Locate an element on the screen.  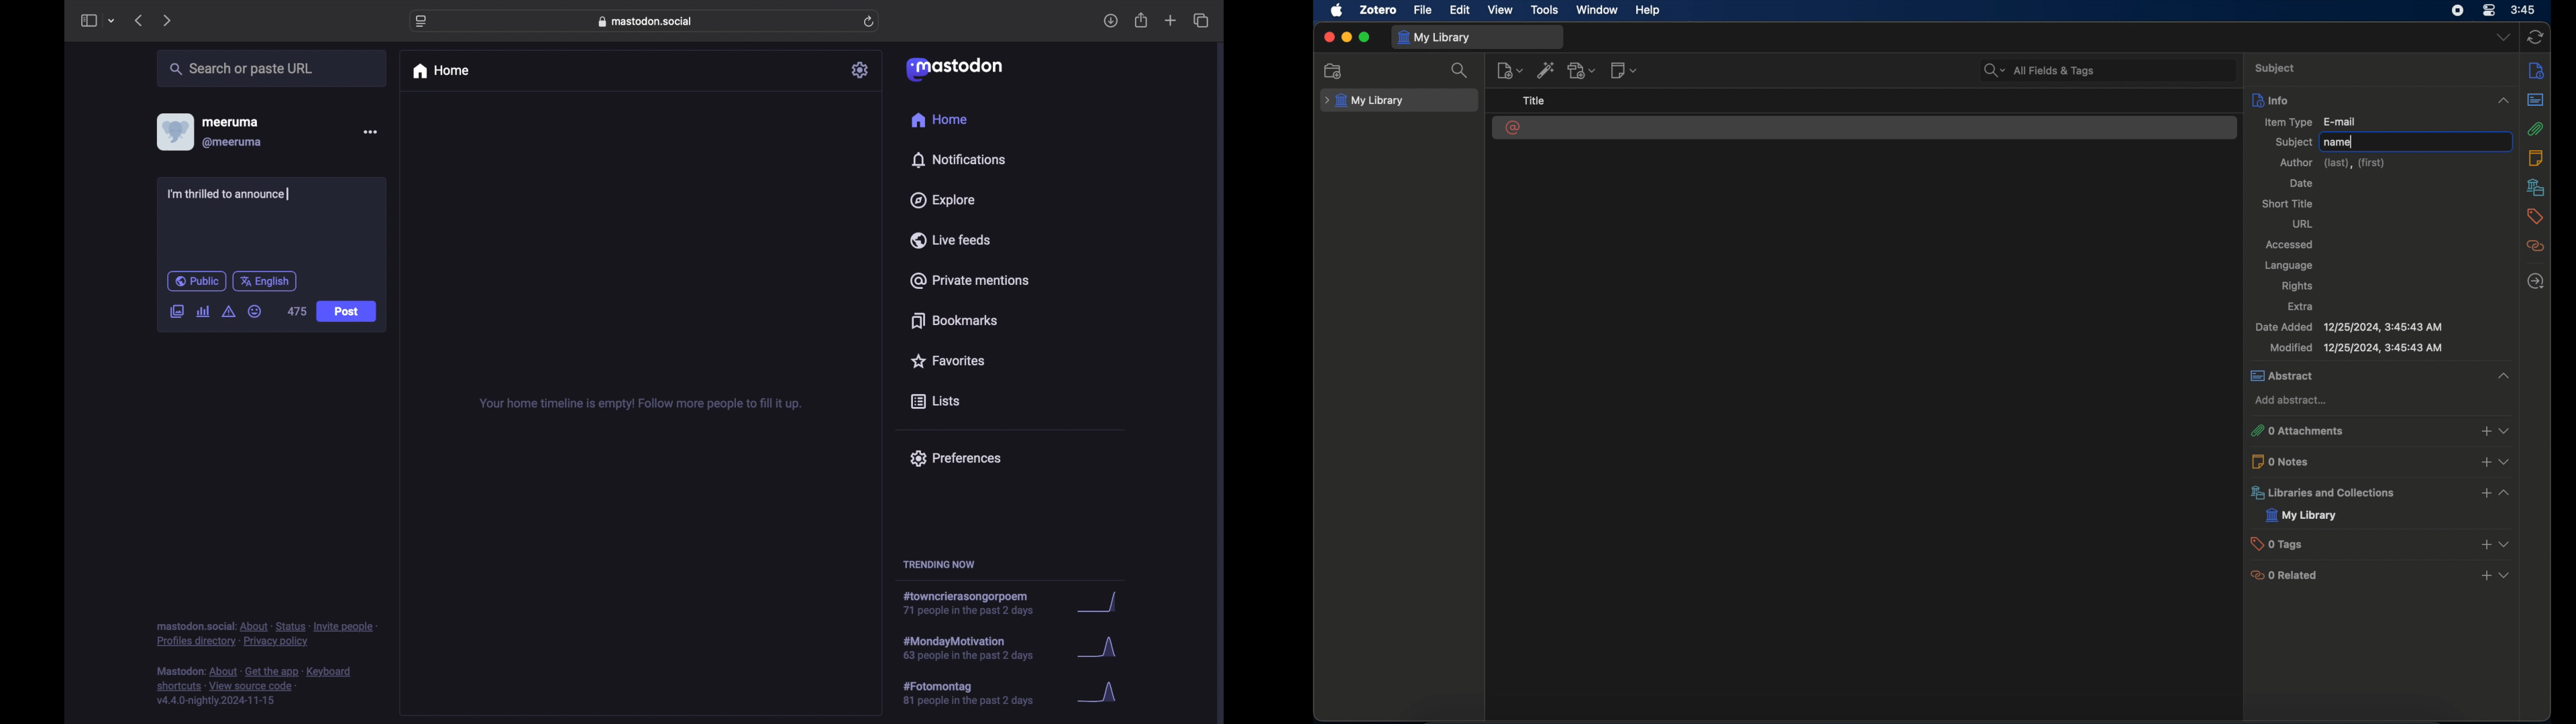
modified is located at coordinates (2356, 348).